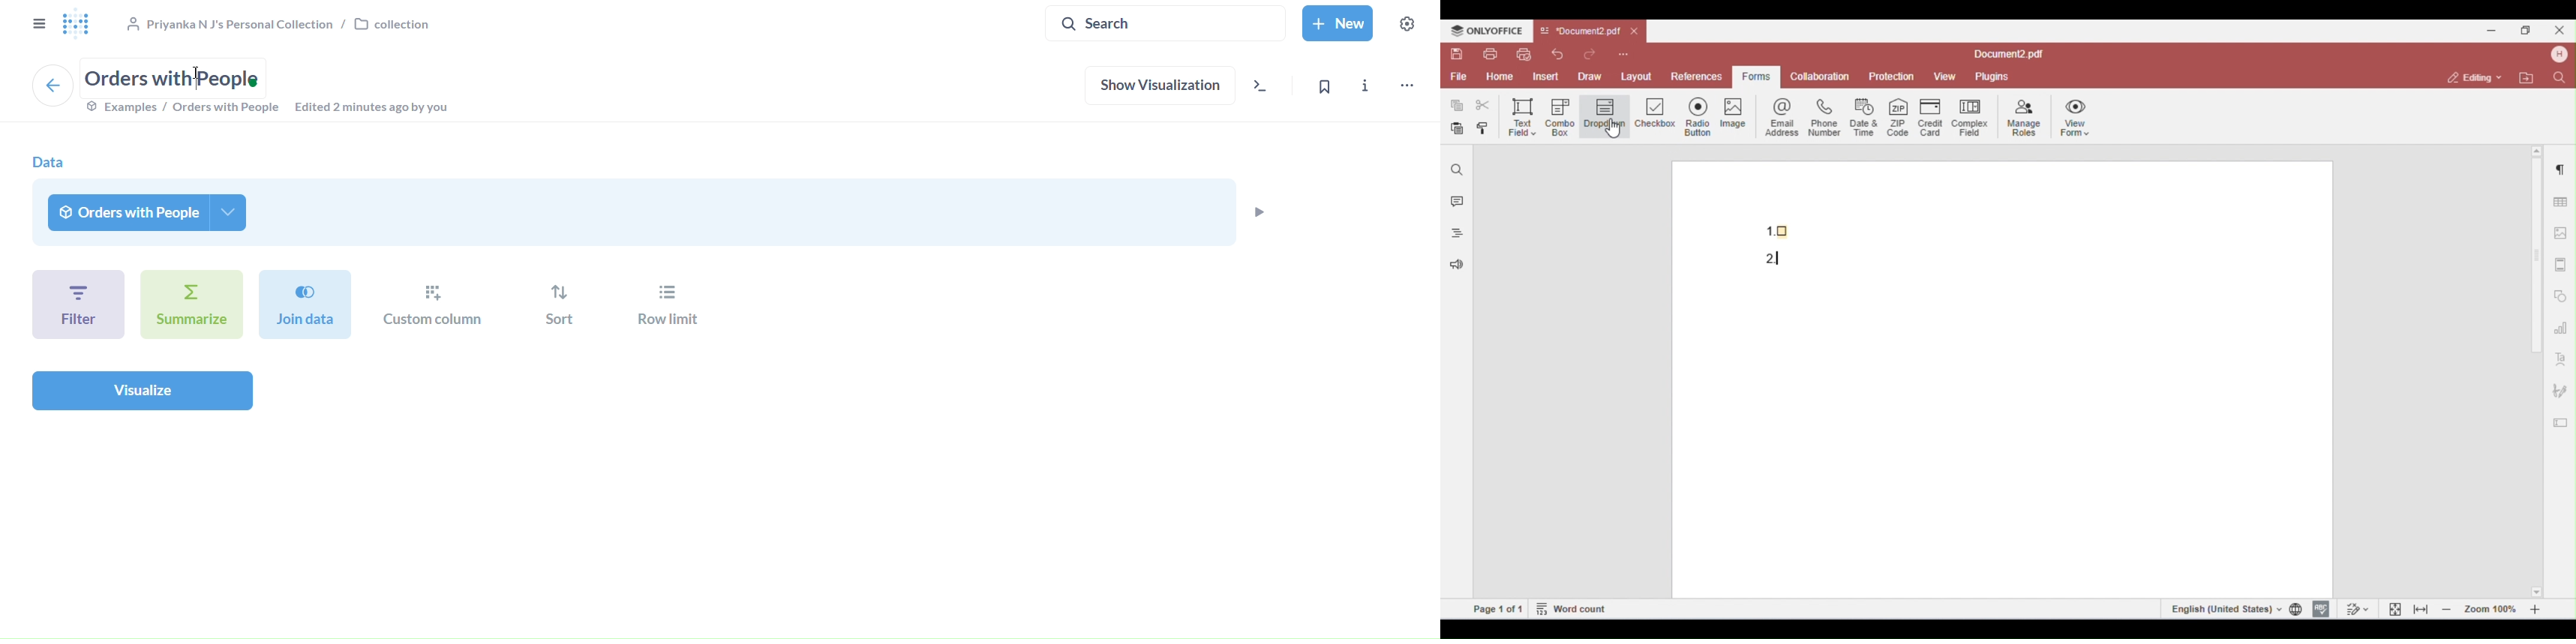 This screenshot has width=2576, height=644. What do you see at coordinates (48, 162) in the screenshot?
I see `data` at bounding box center [48, 162].